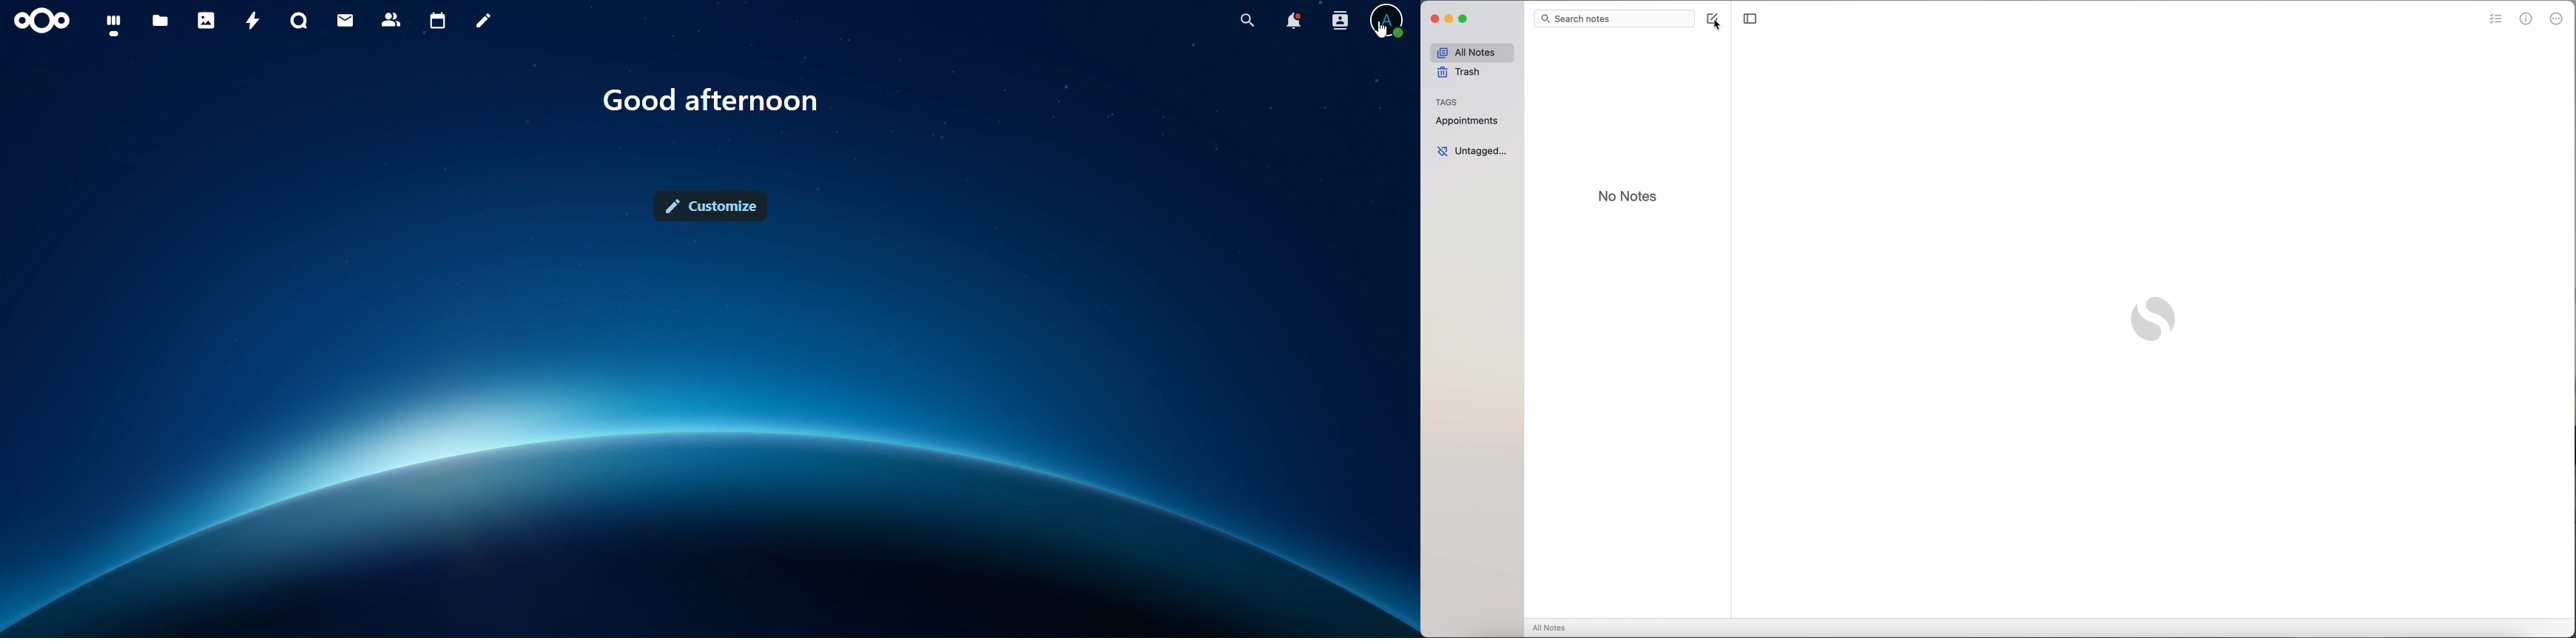 This screenshot has height=644, width=2576. Describe the element at coordinates (345, 20) in the screenshot. I see `mail` at that location.